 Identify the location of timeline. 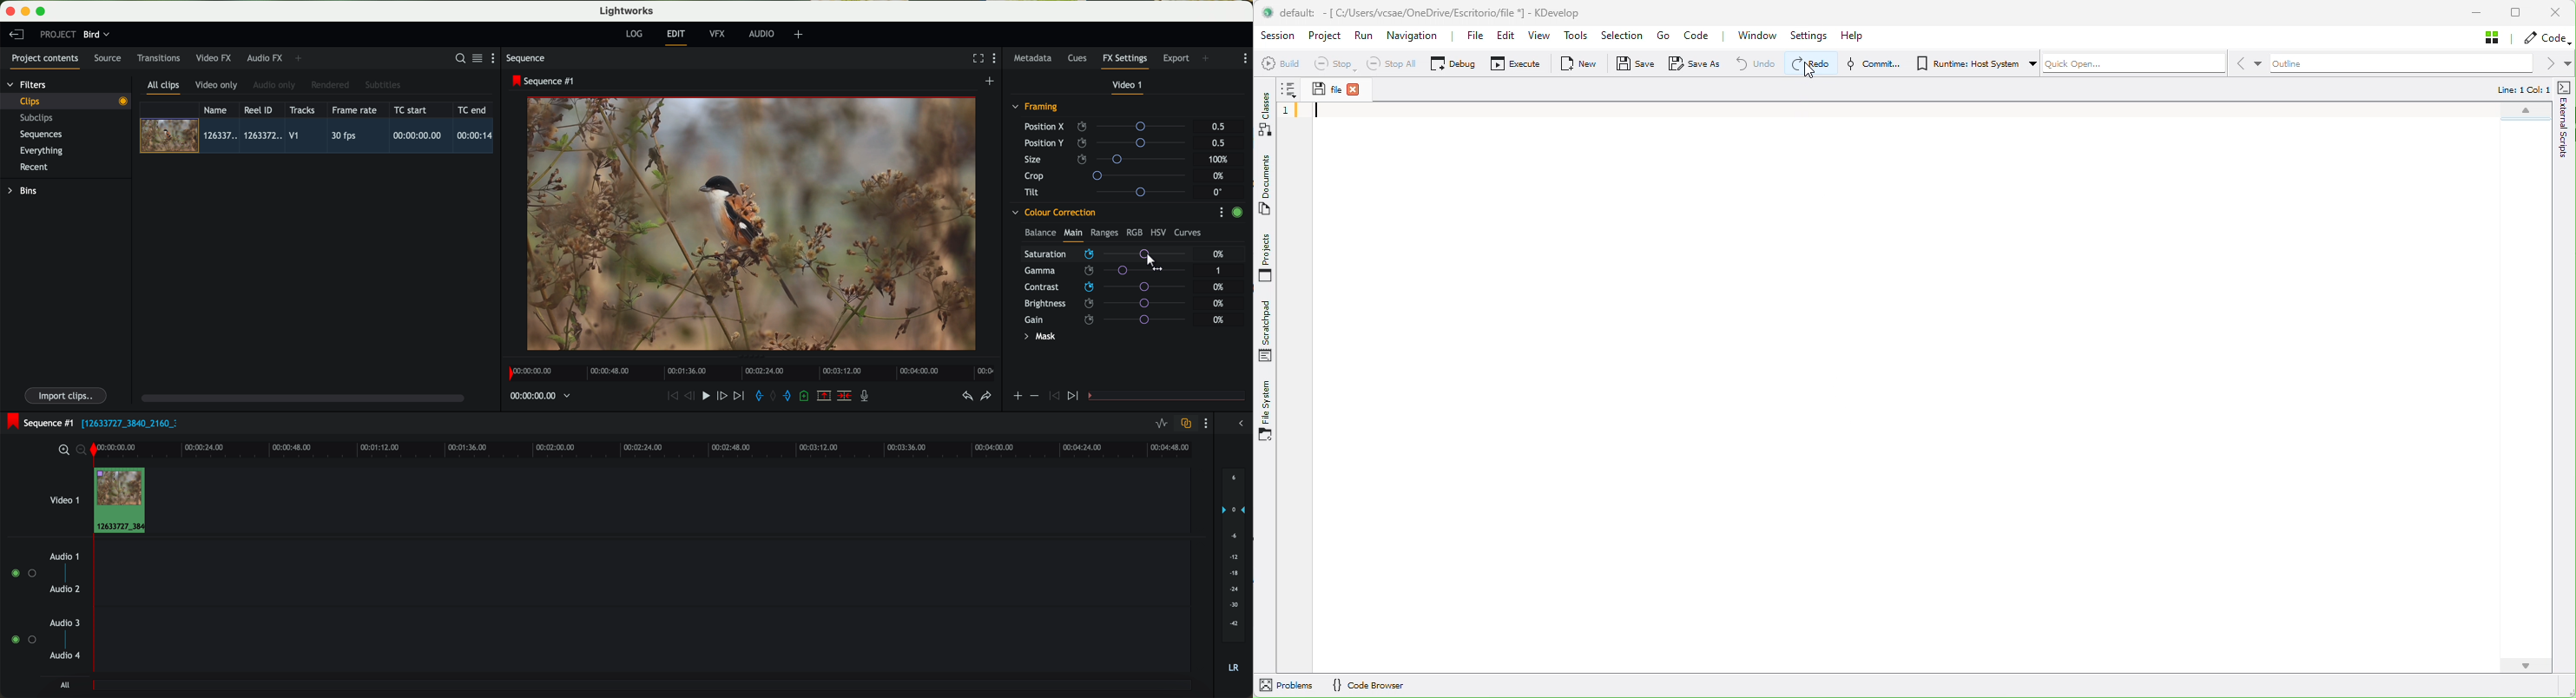
(535, 397).